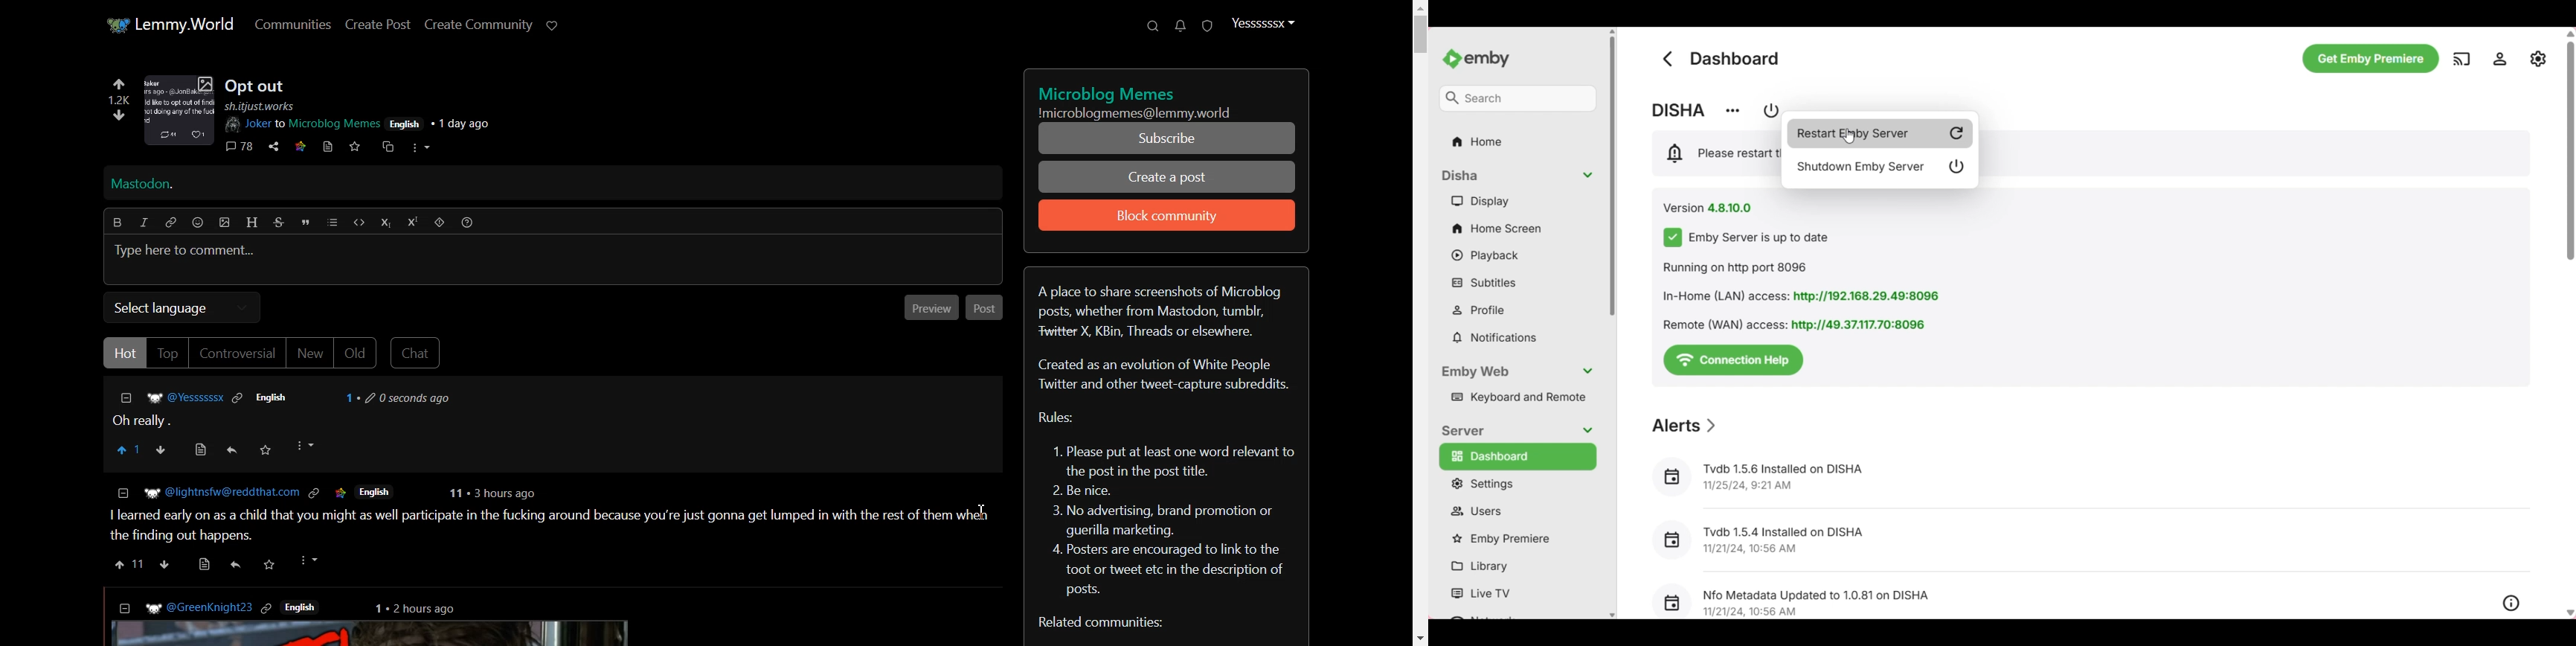 This screenshot has width=2576, height=672. Describe the element at coordinates (555, 182) in the screenshot. I see `Mastodon Hyperlink ` at that location.